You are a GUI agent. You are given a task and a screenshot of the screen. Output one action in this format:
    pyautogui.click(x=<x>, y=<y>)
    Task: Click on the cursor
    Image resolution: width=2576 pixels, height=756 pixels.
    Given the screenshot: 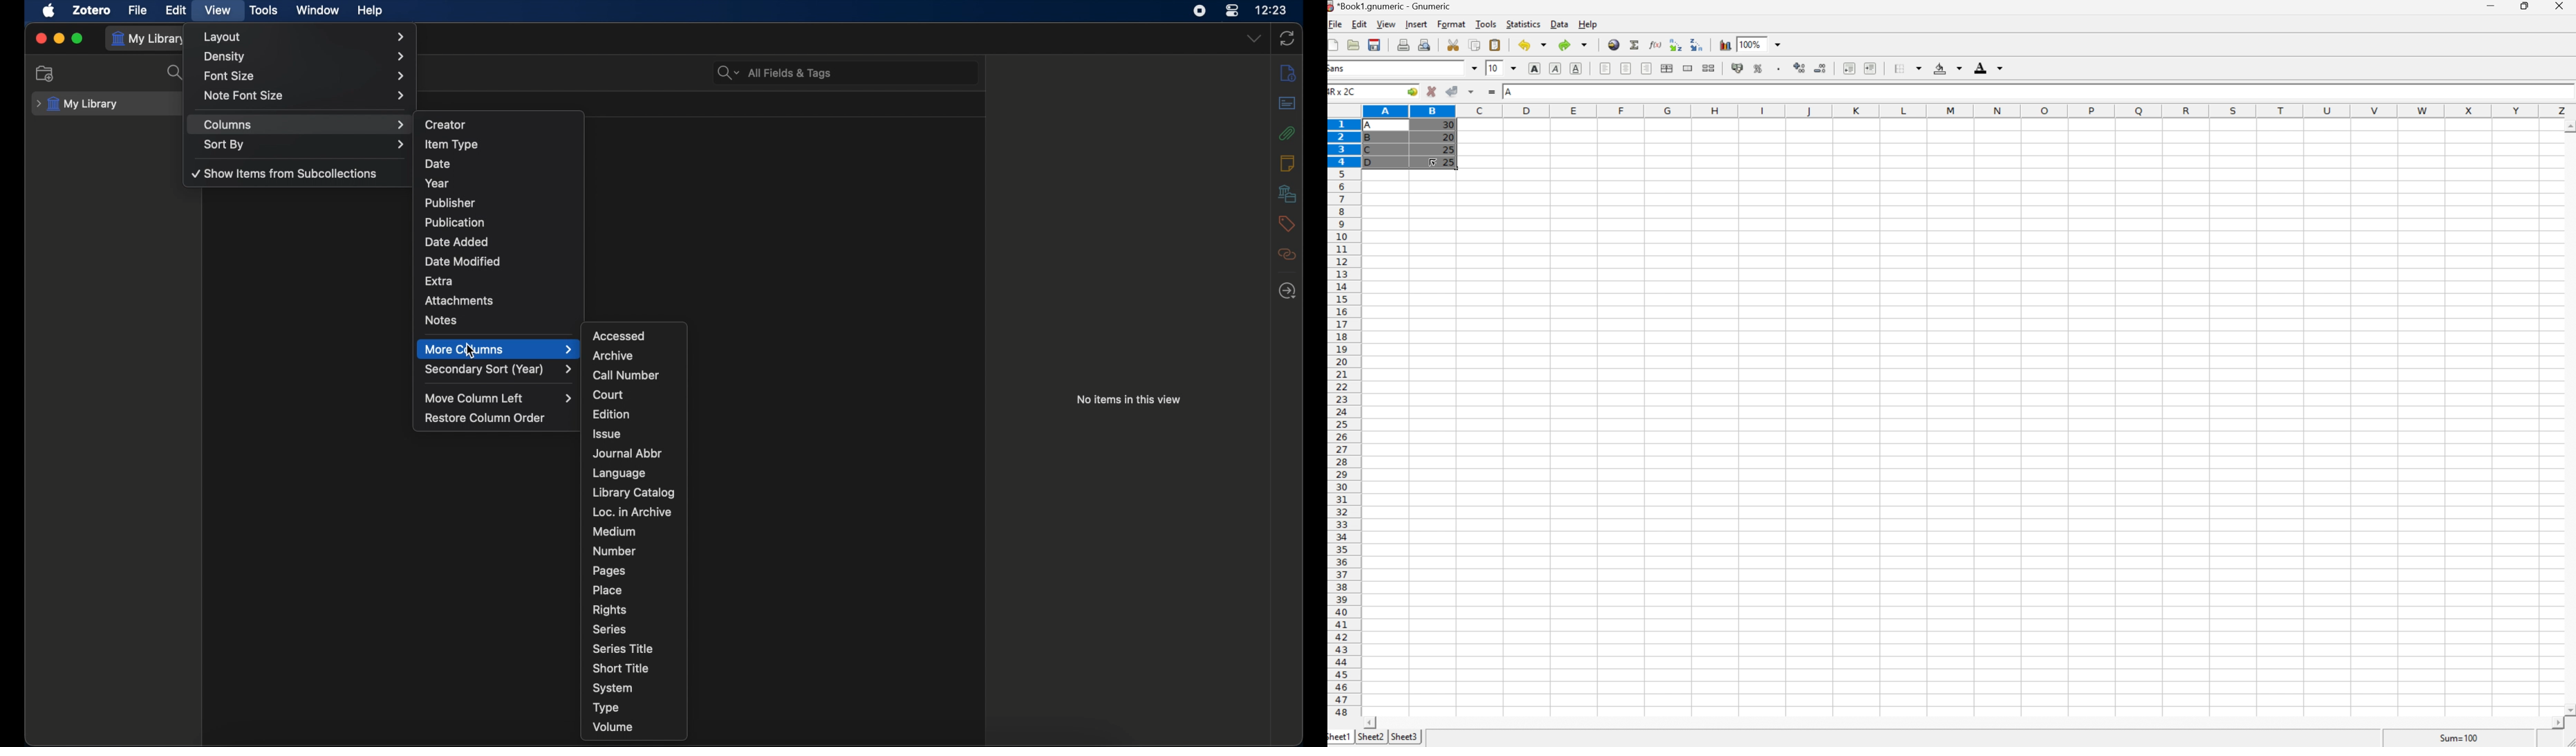 What is the action you would take?
    pyautogui.click(x=470, y=351)
    